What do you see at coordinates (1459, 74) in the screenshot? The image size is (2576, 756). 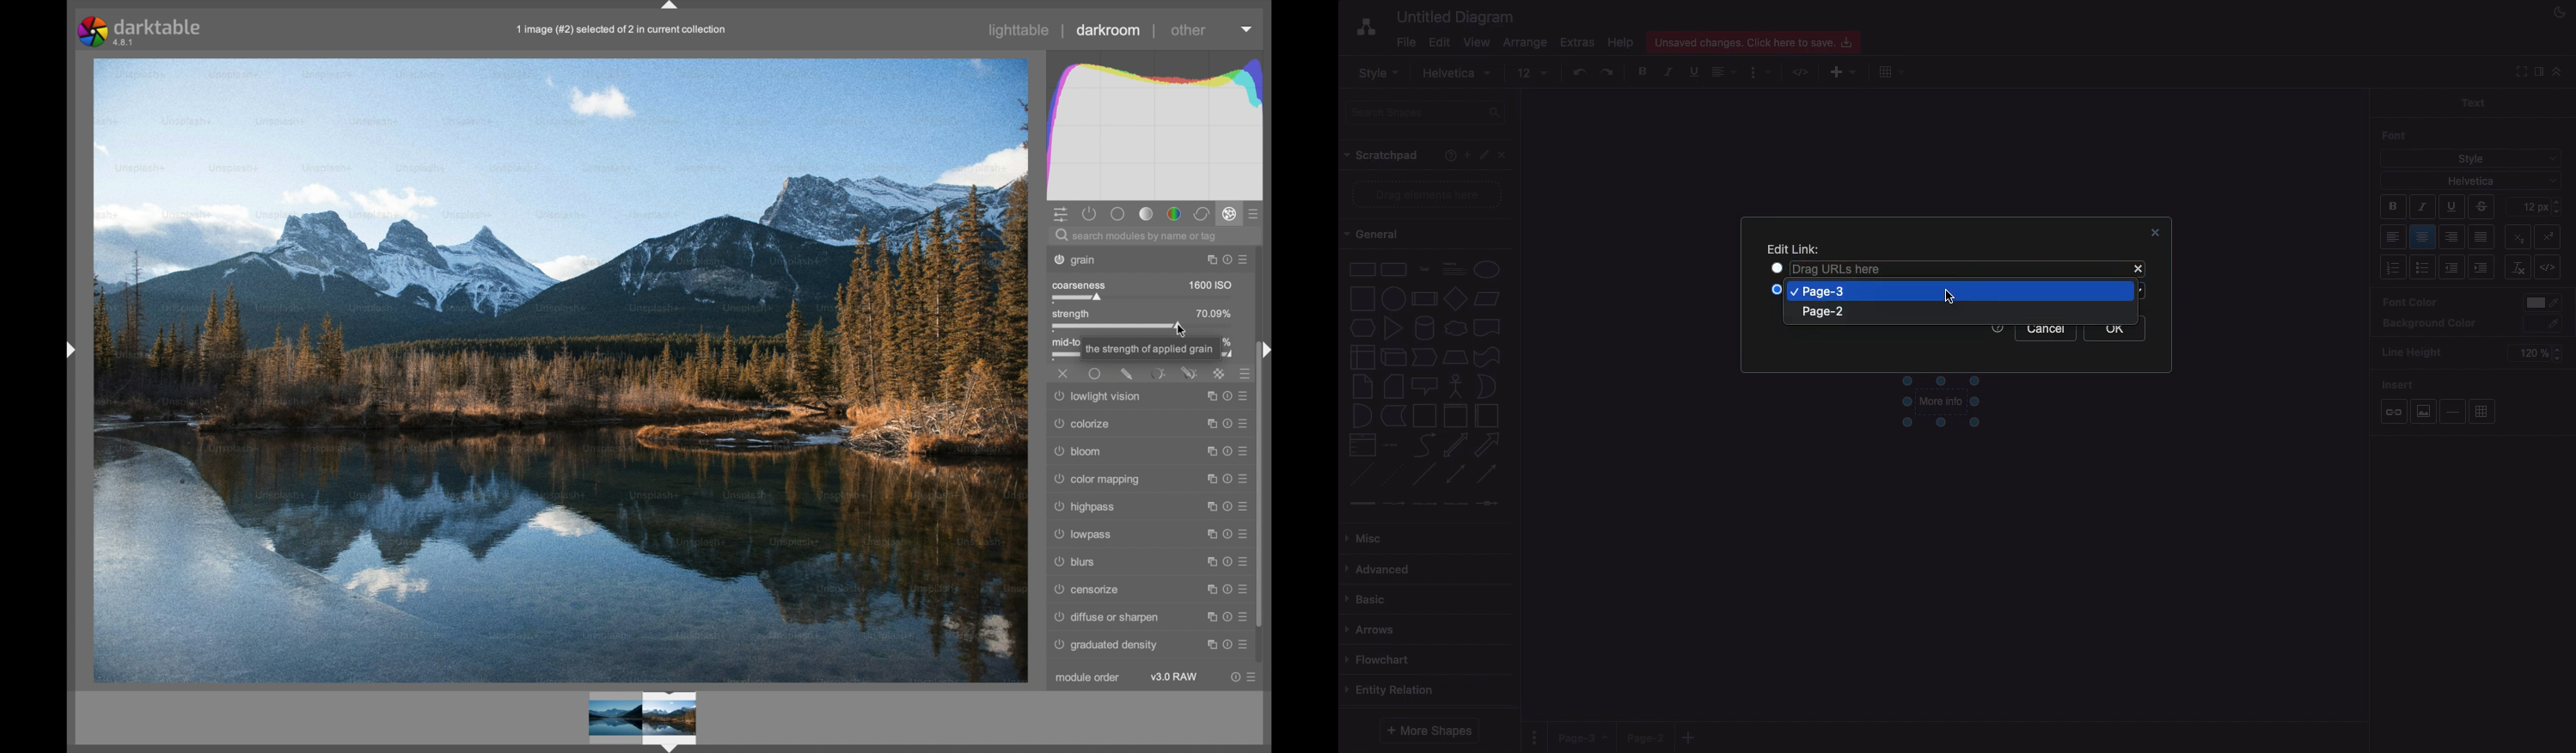 I see `Helvetica` at bounding box center [1459, 74].